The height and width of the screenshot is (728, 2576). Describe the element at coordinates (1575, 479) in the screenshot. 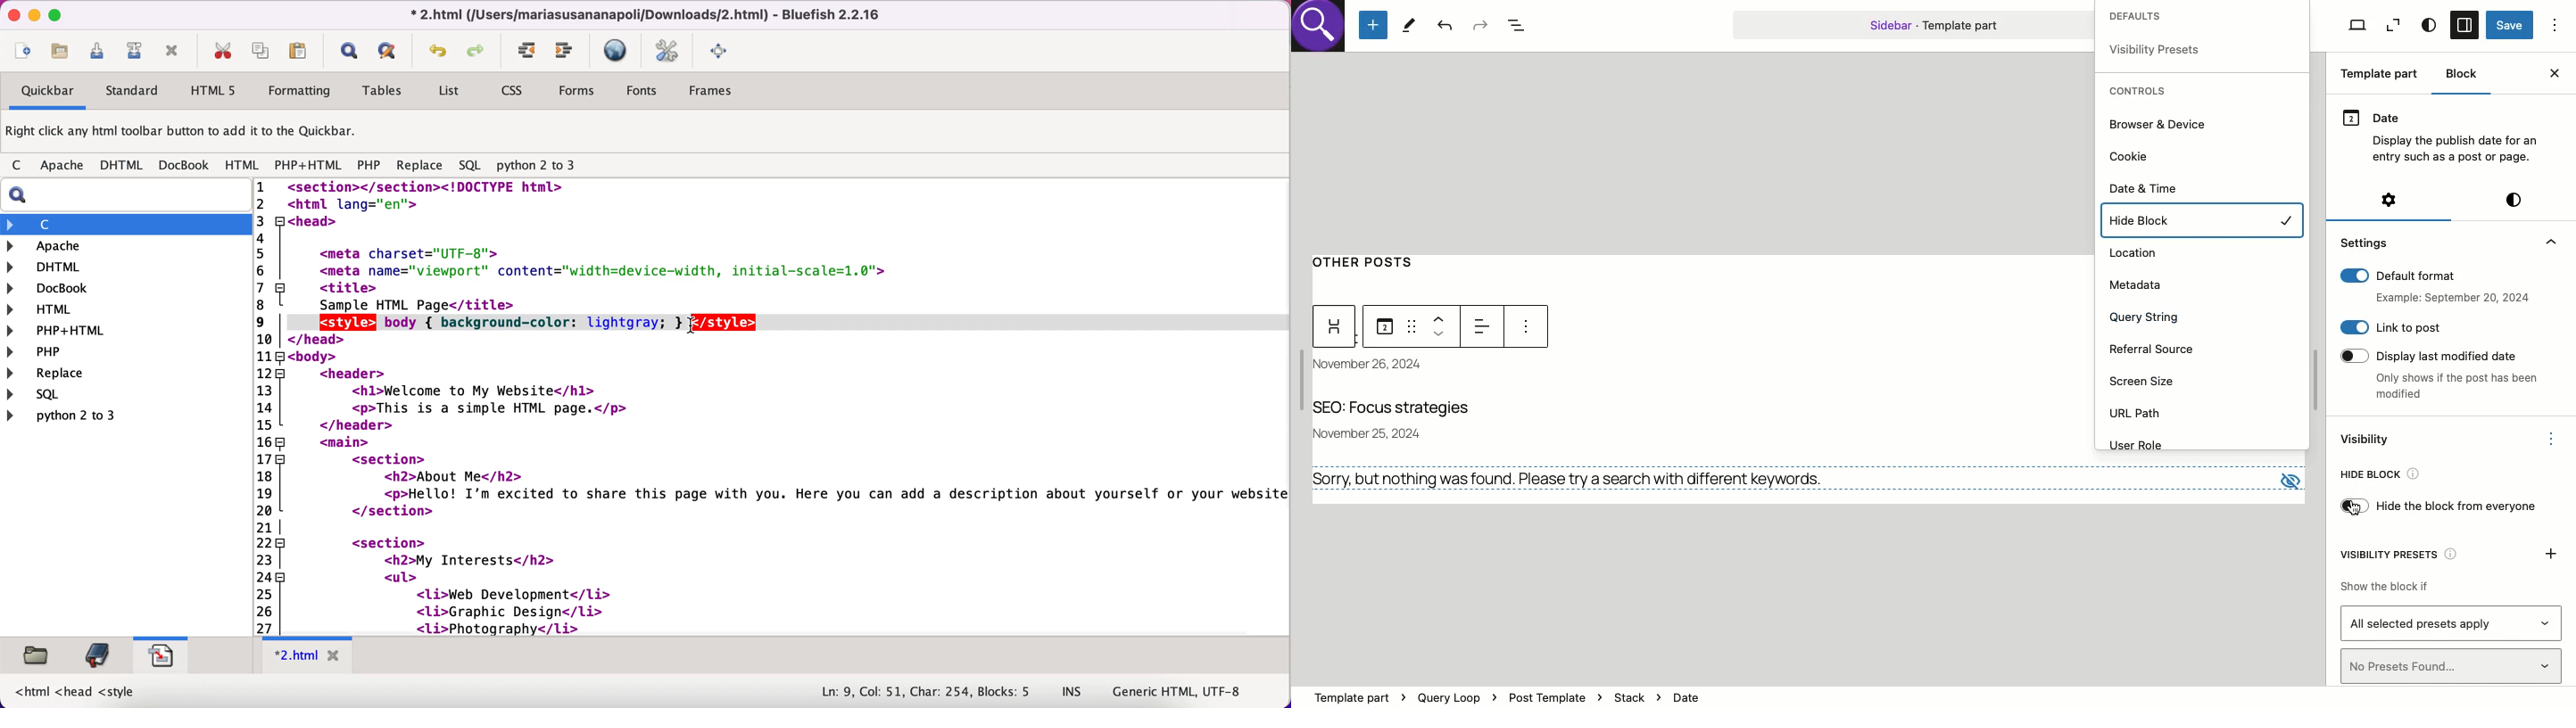

I see `No results` at that location.